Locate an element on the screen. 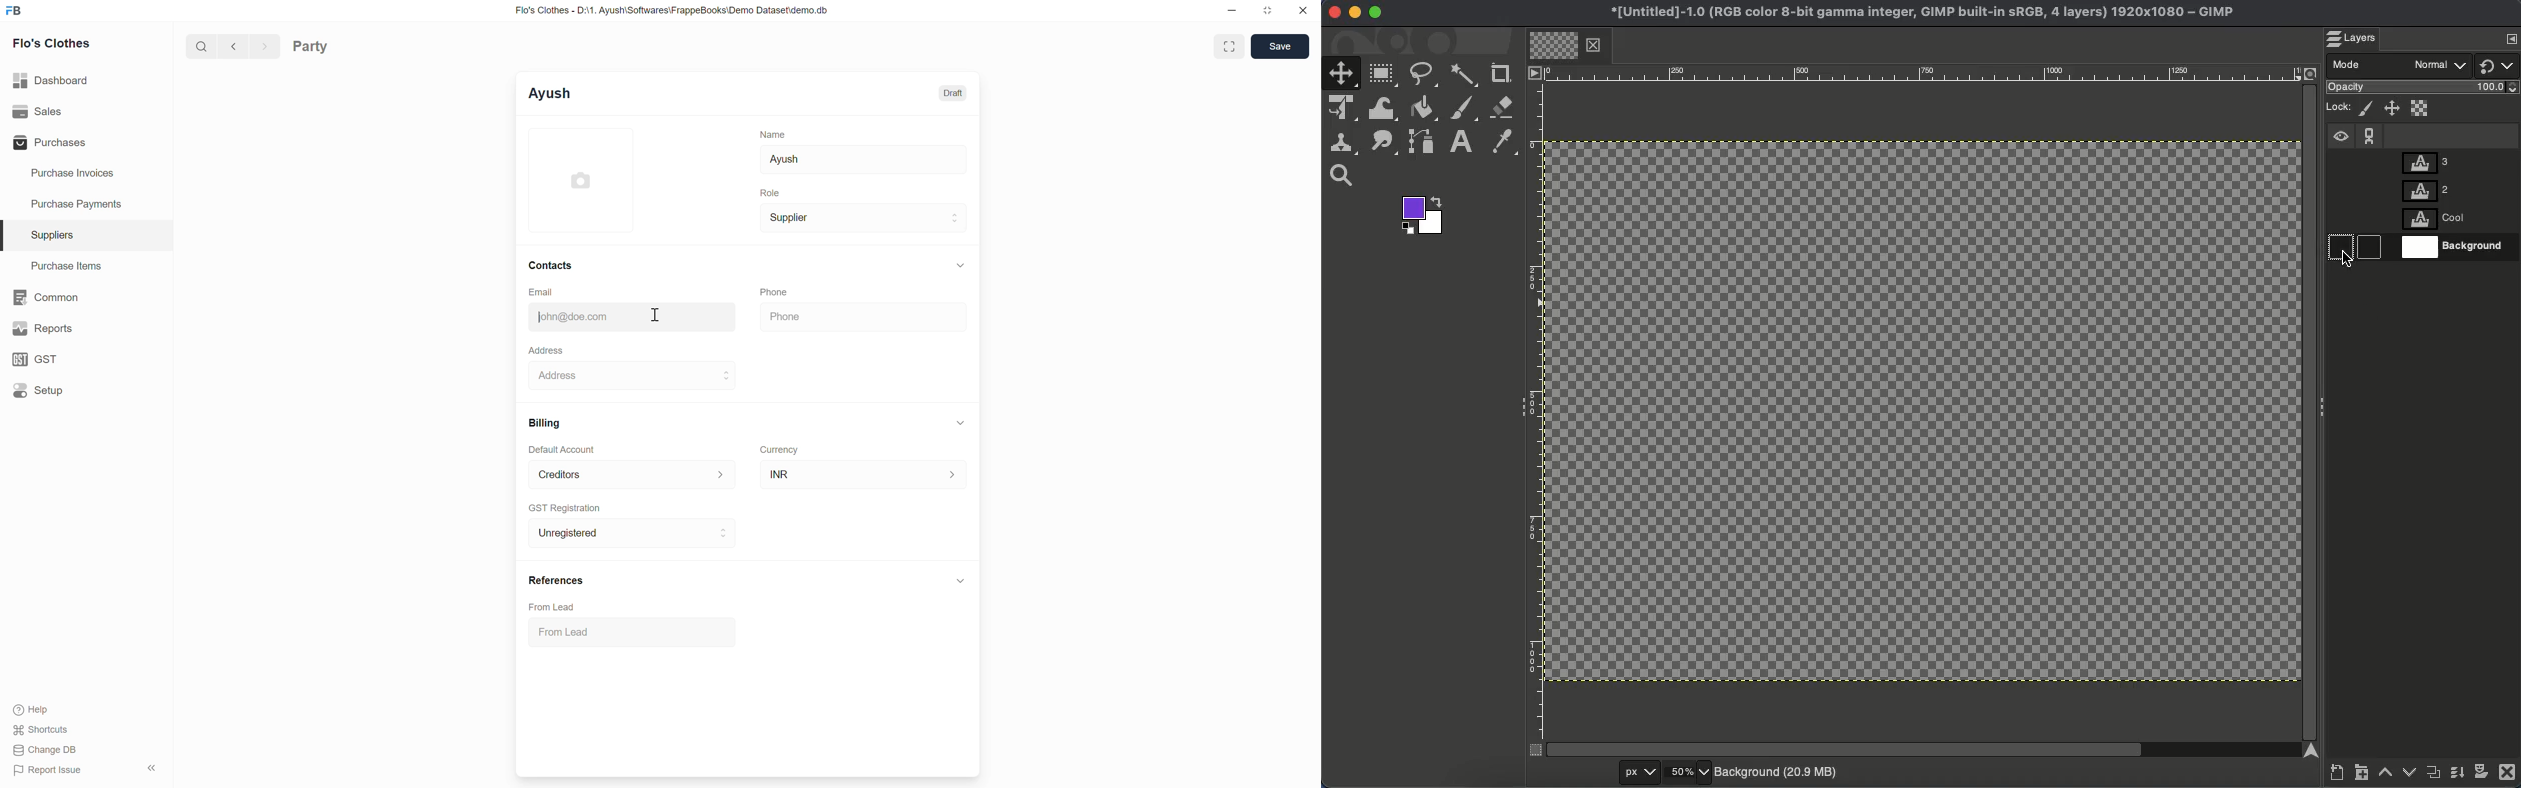 The width and height of the screenshot is (2548, 812). Collapse sidebar is located at coordinates (152, 768).